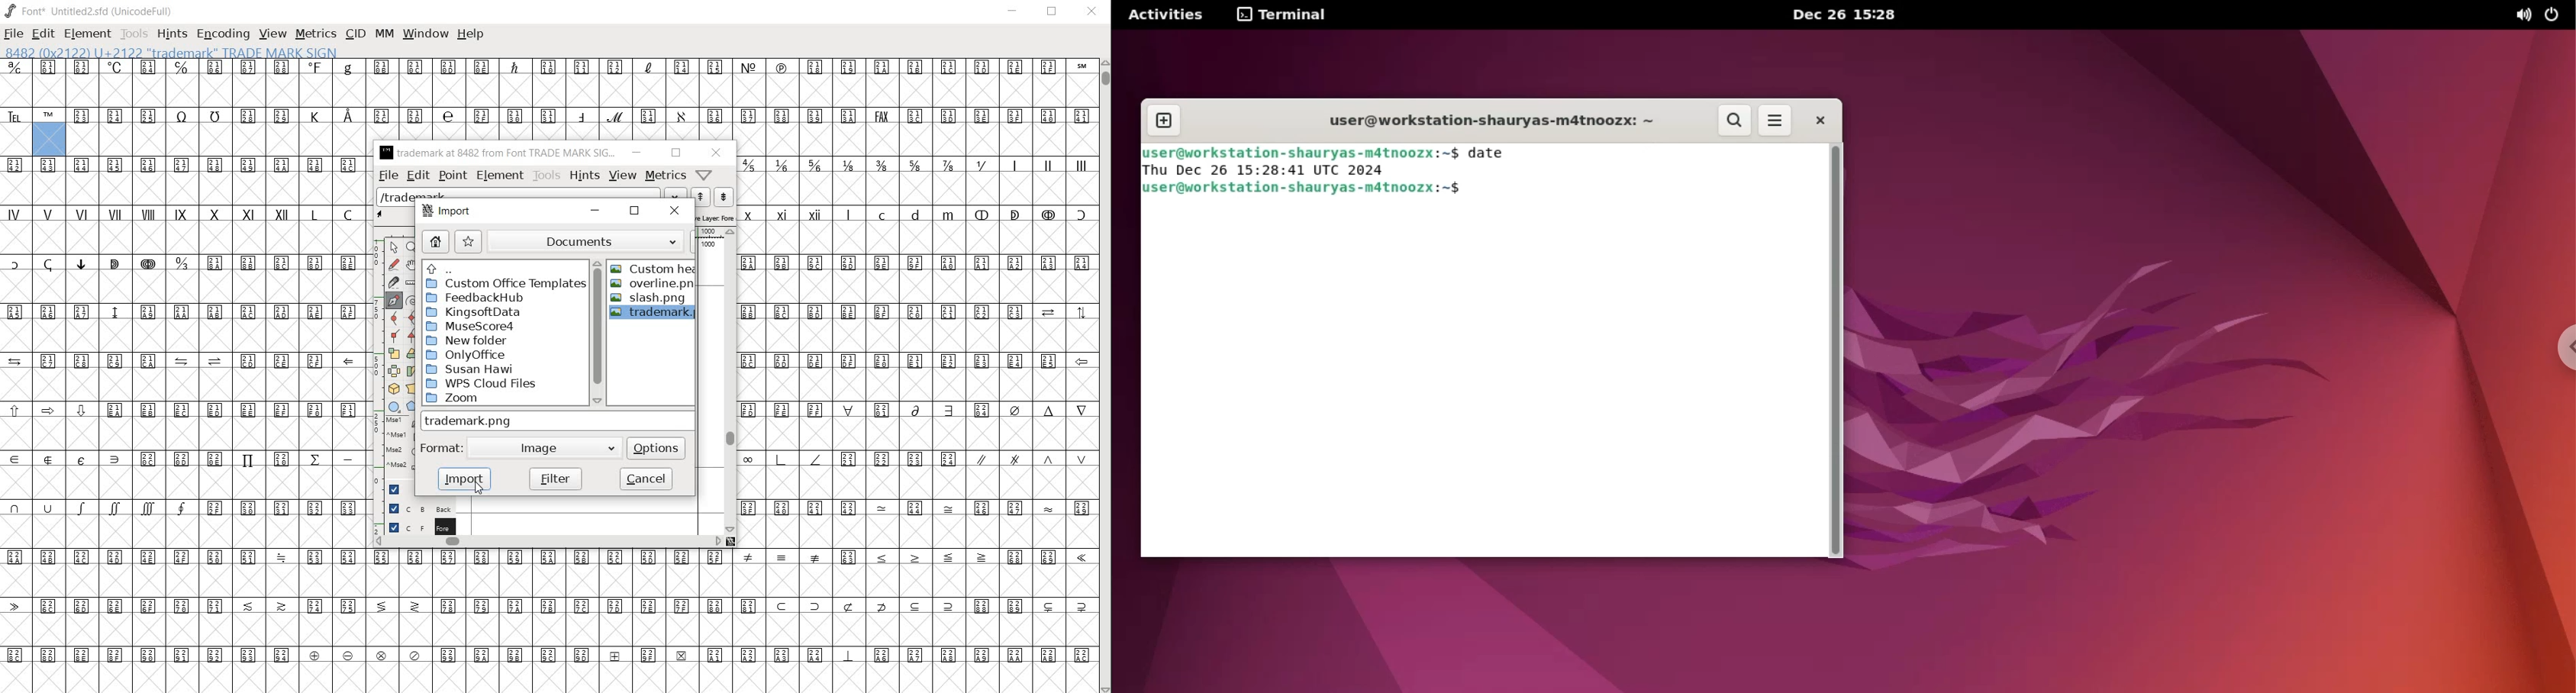 Image resolution: width=2576 pixels, height=700 pixels. Describe the element at coordinates (453, 175) in the screenshot. I see `point` at that location.